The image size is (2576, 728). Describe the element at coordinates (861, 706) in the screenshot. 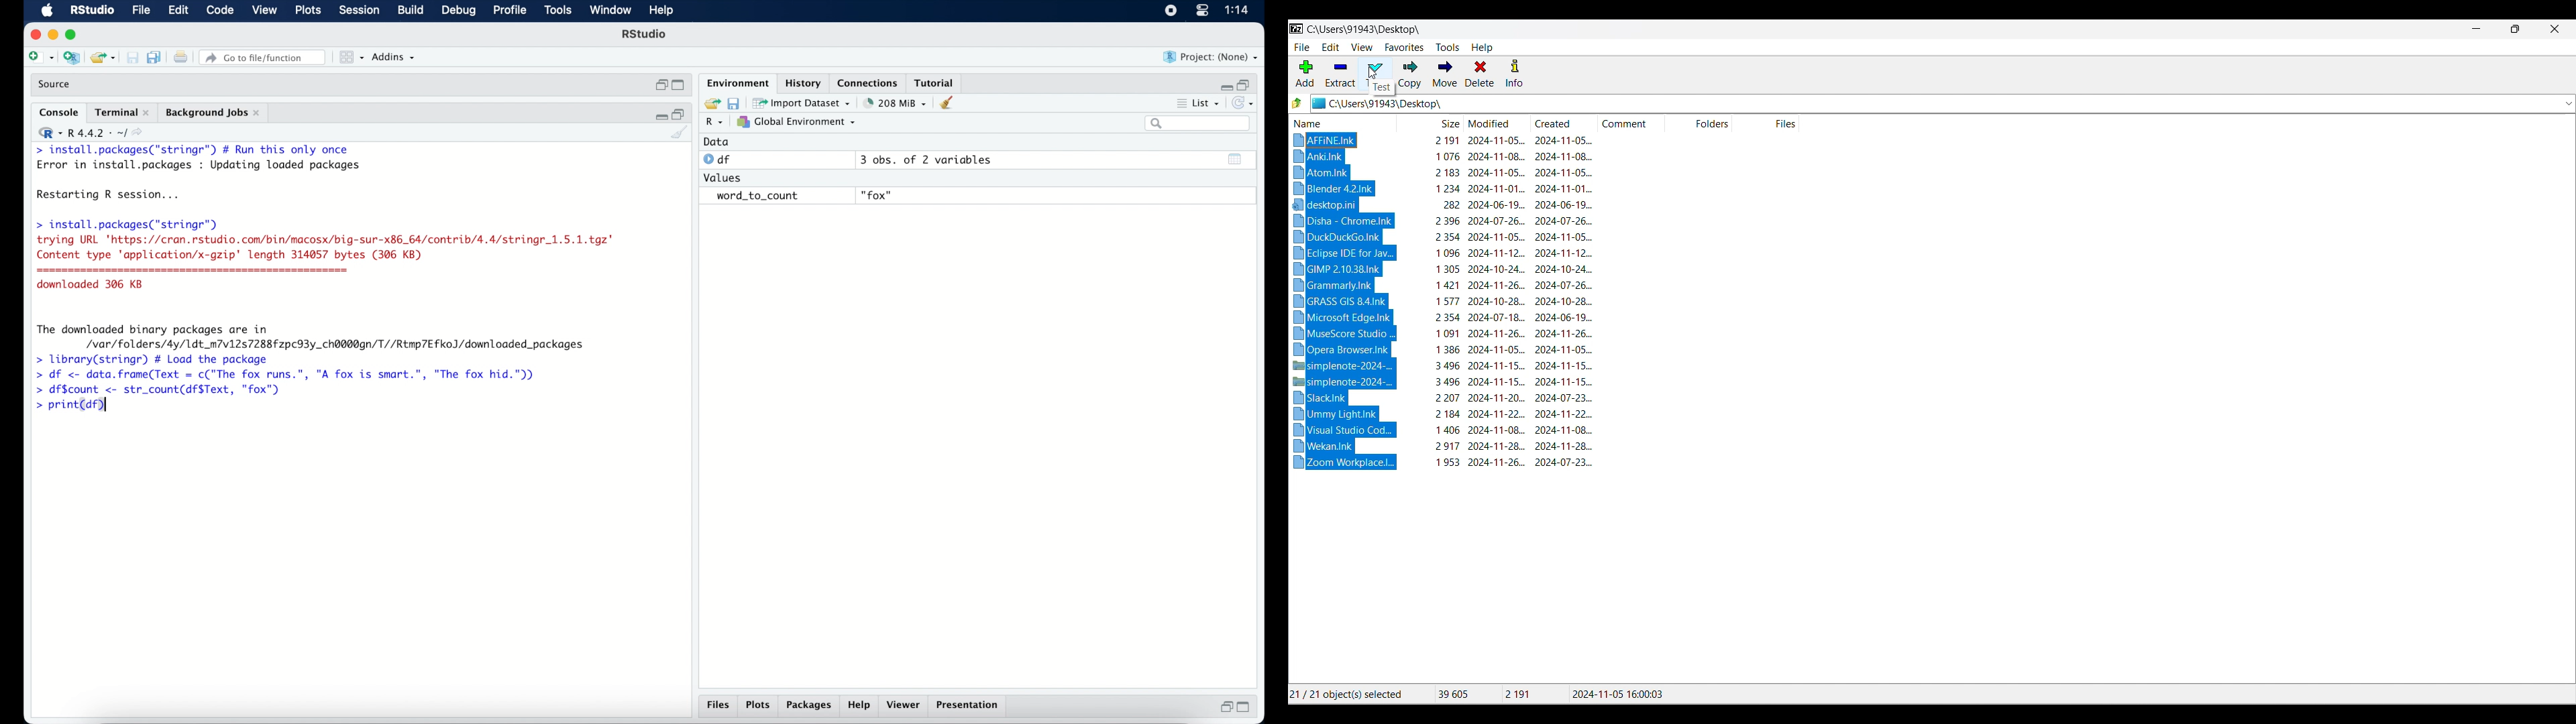

I see `help` at that location.